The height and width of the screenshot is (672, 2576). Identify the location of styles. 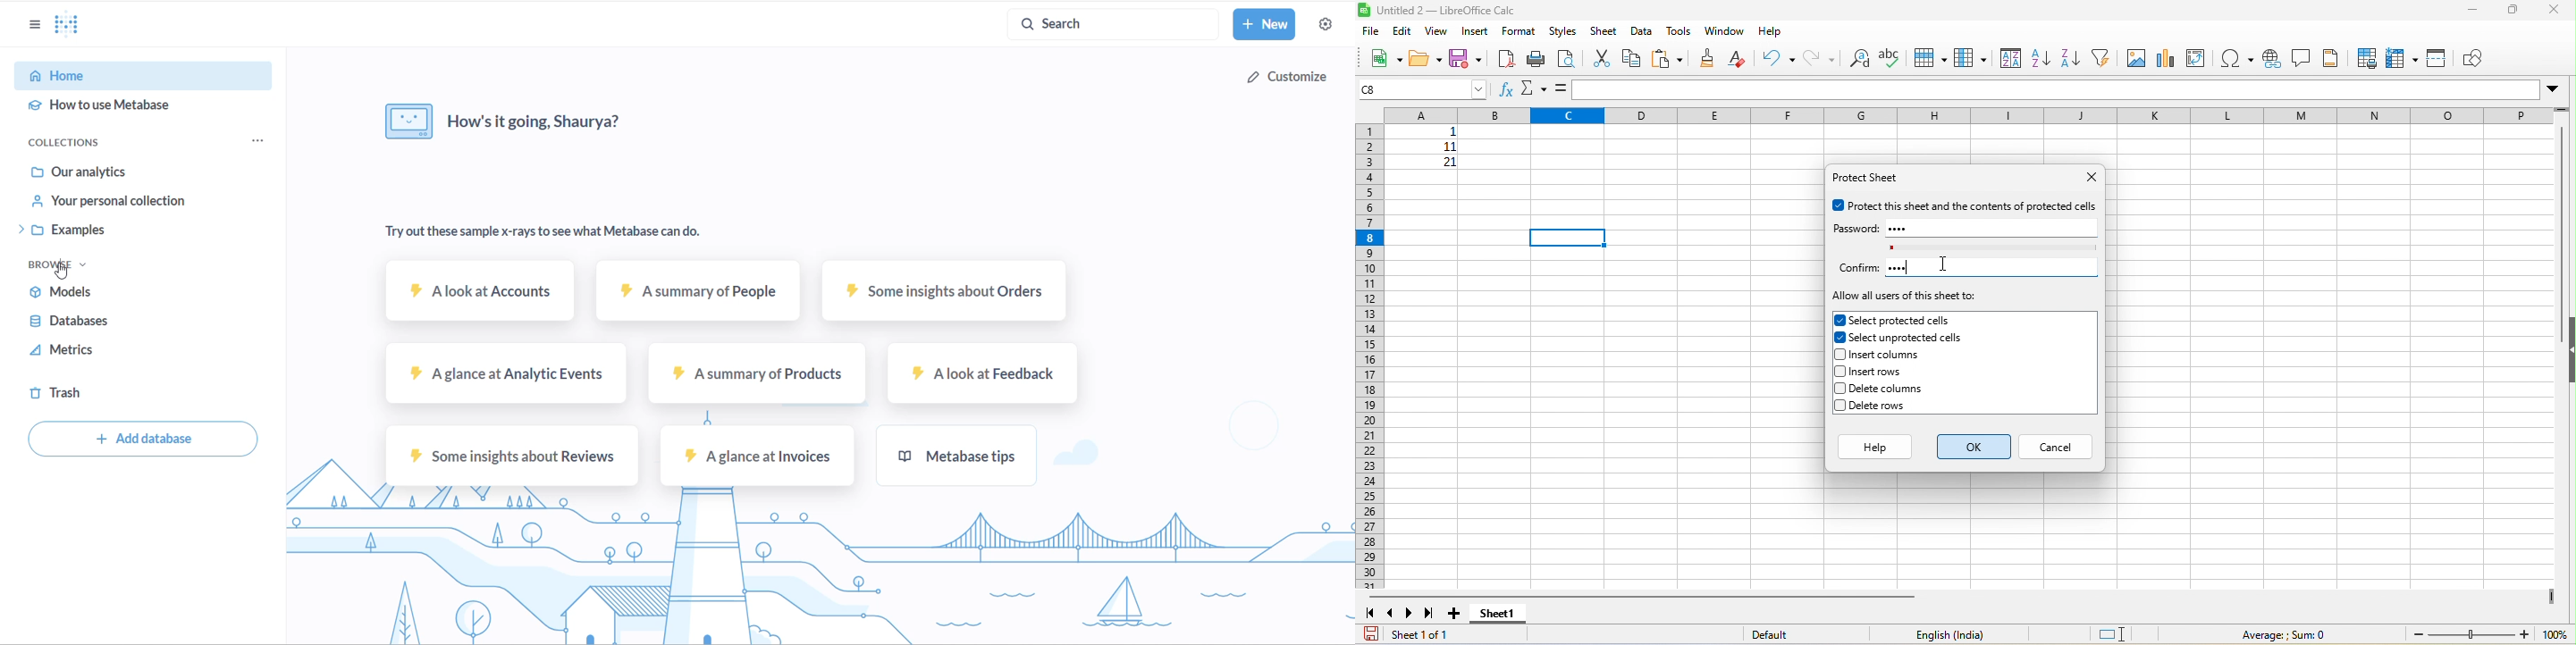
(1563, 31).